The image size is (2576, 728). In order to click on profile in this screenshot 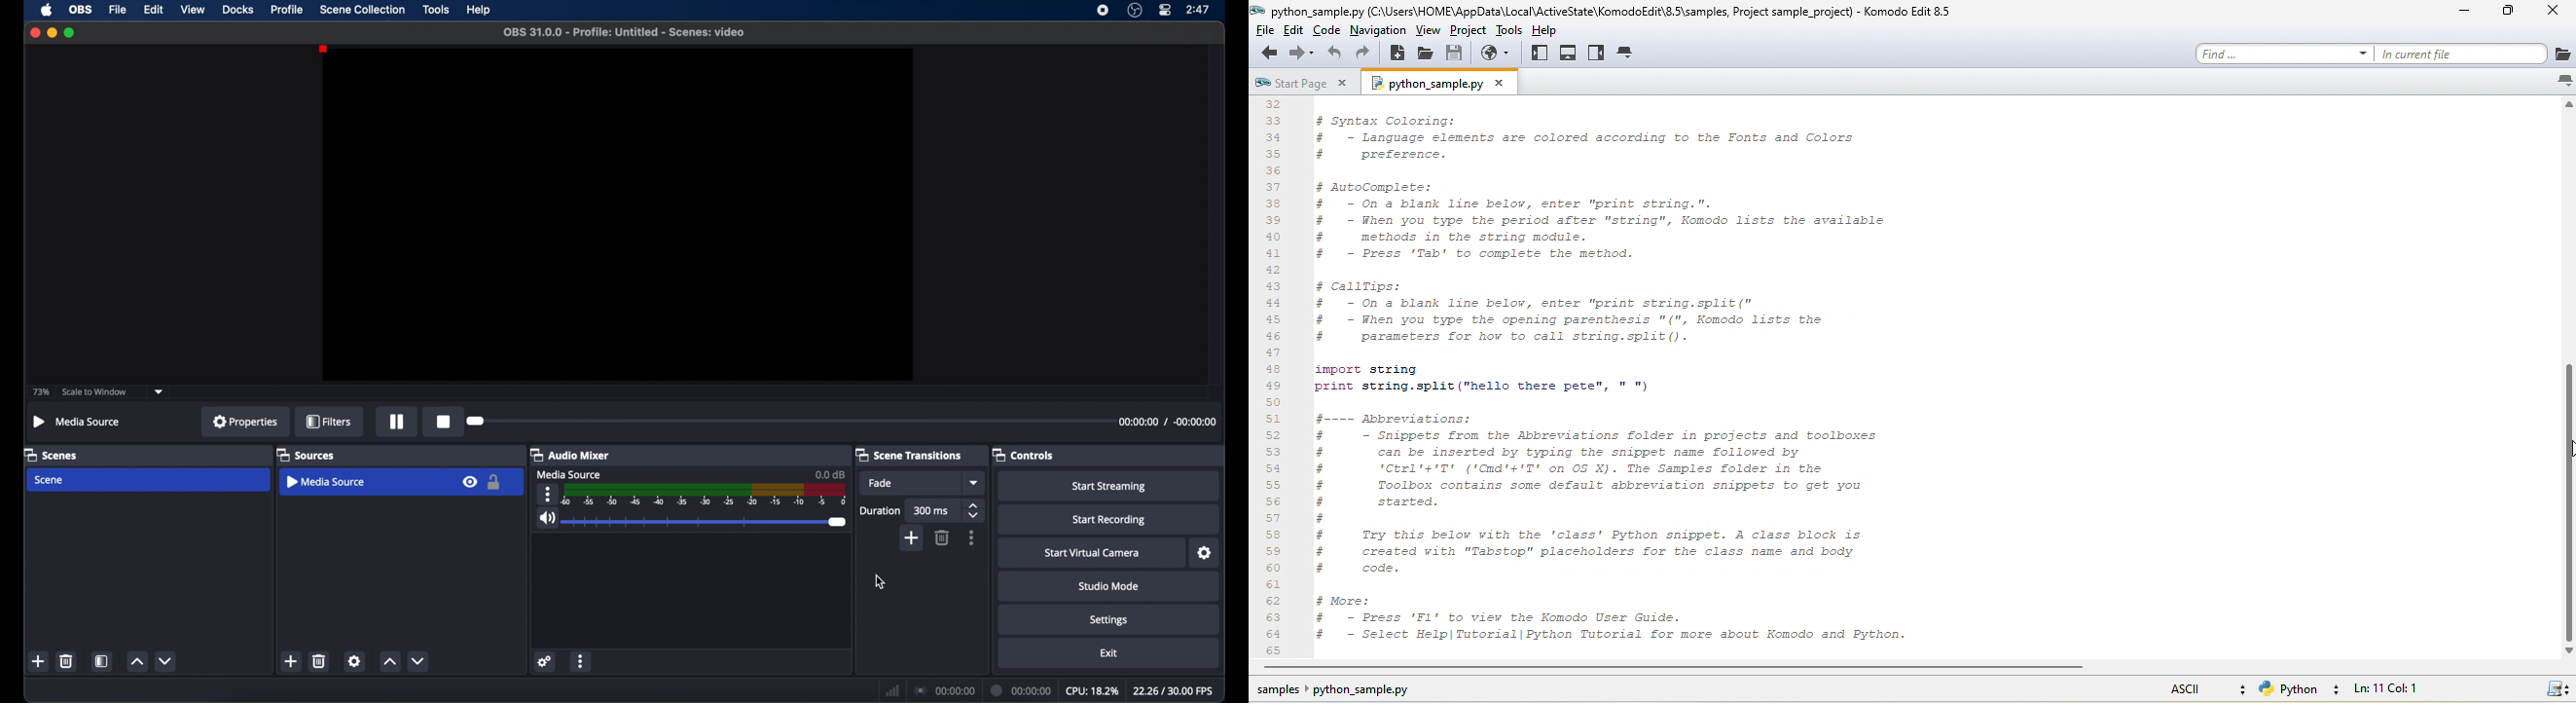, I will do `click(288, 10)`.